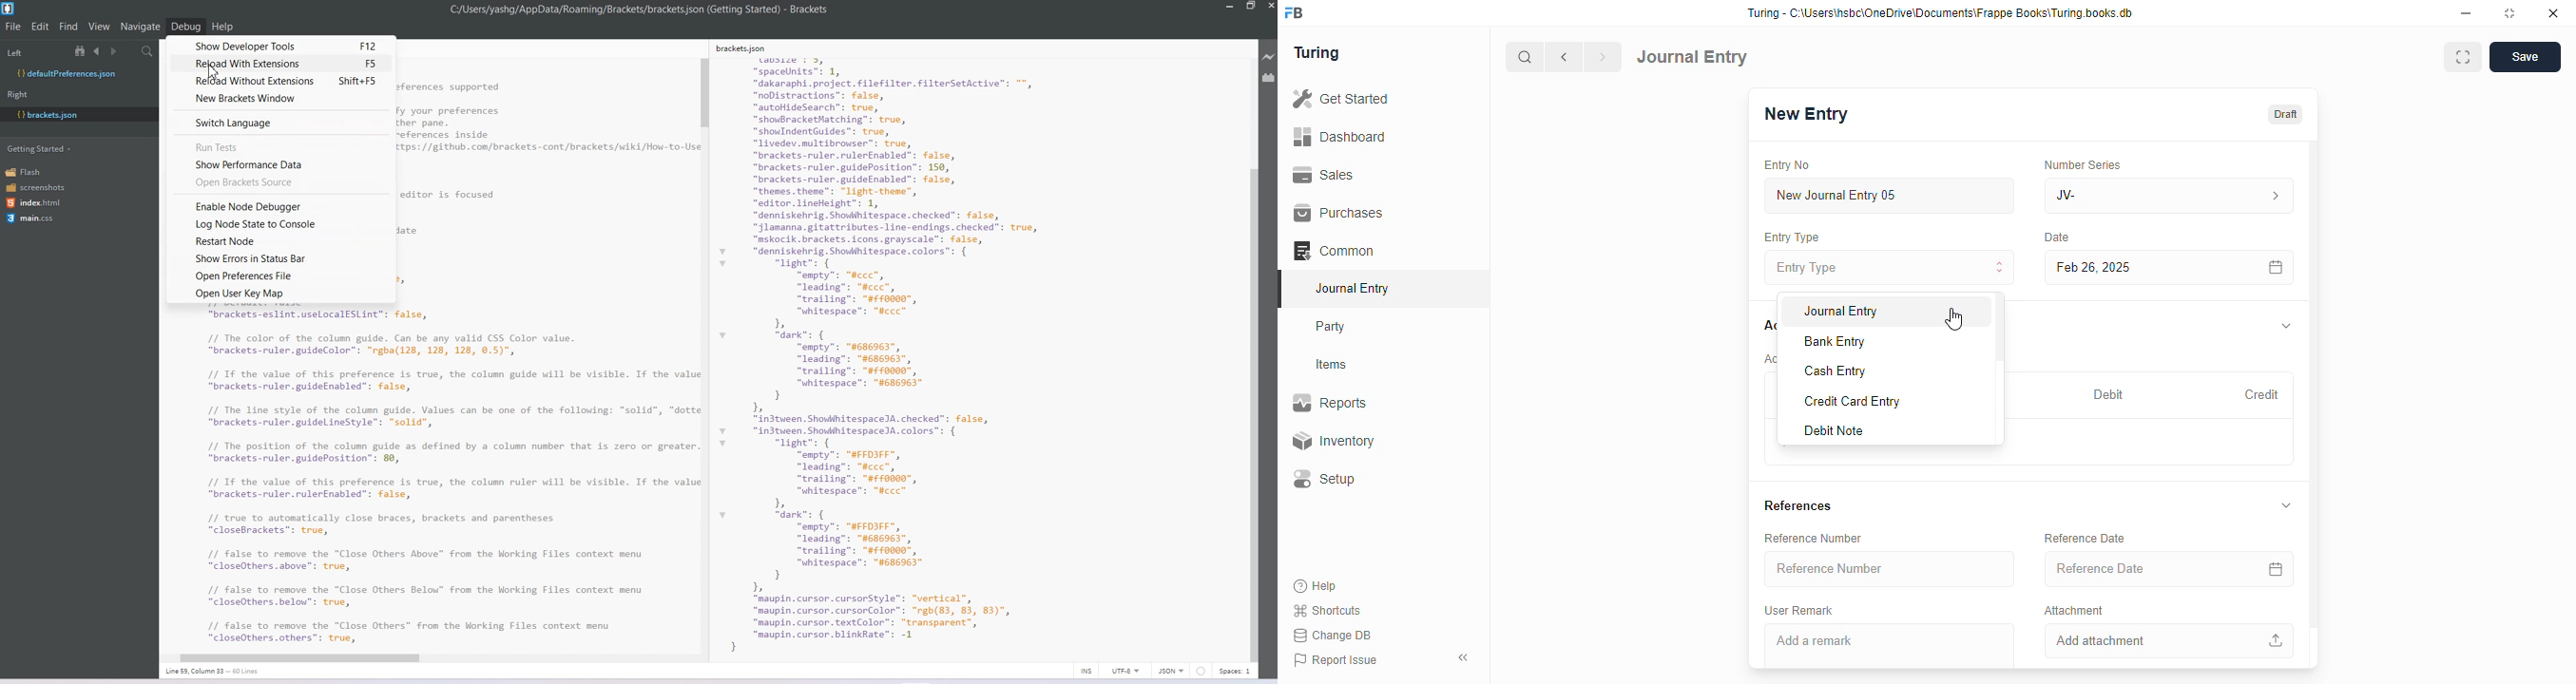 This screenshot has width=2576, height=700. I want to click on search, so click(1526, 57).